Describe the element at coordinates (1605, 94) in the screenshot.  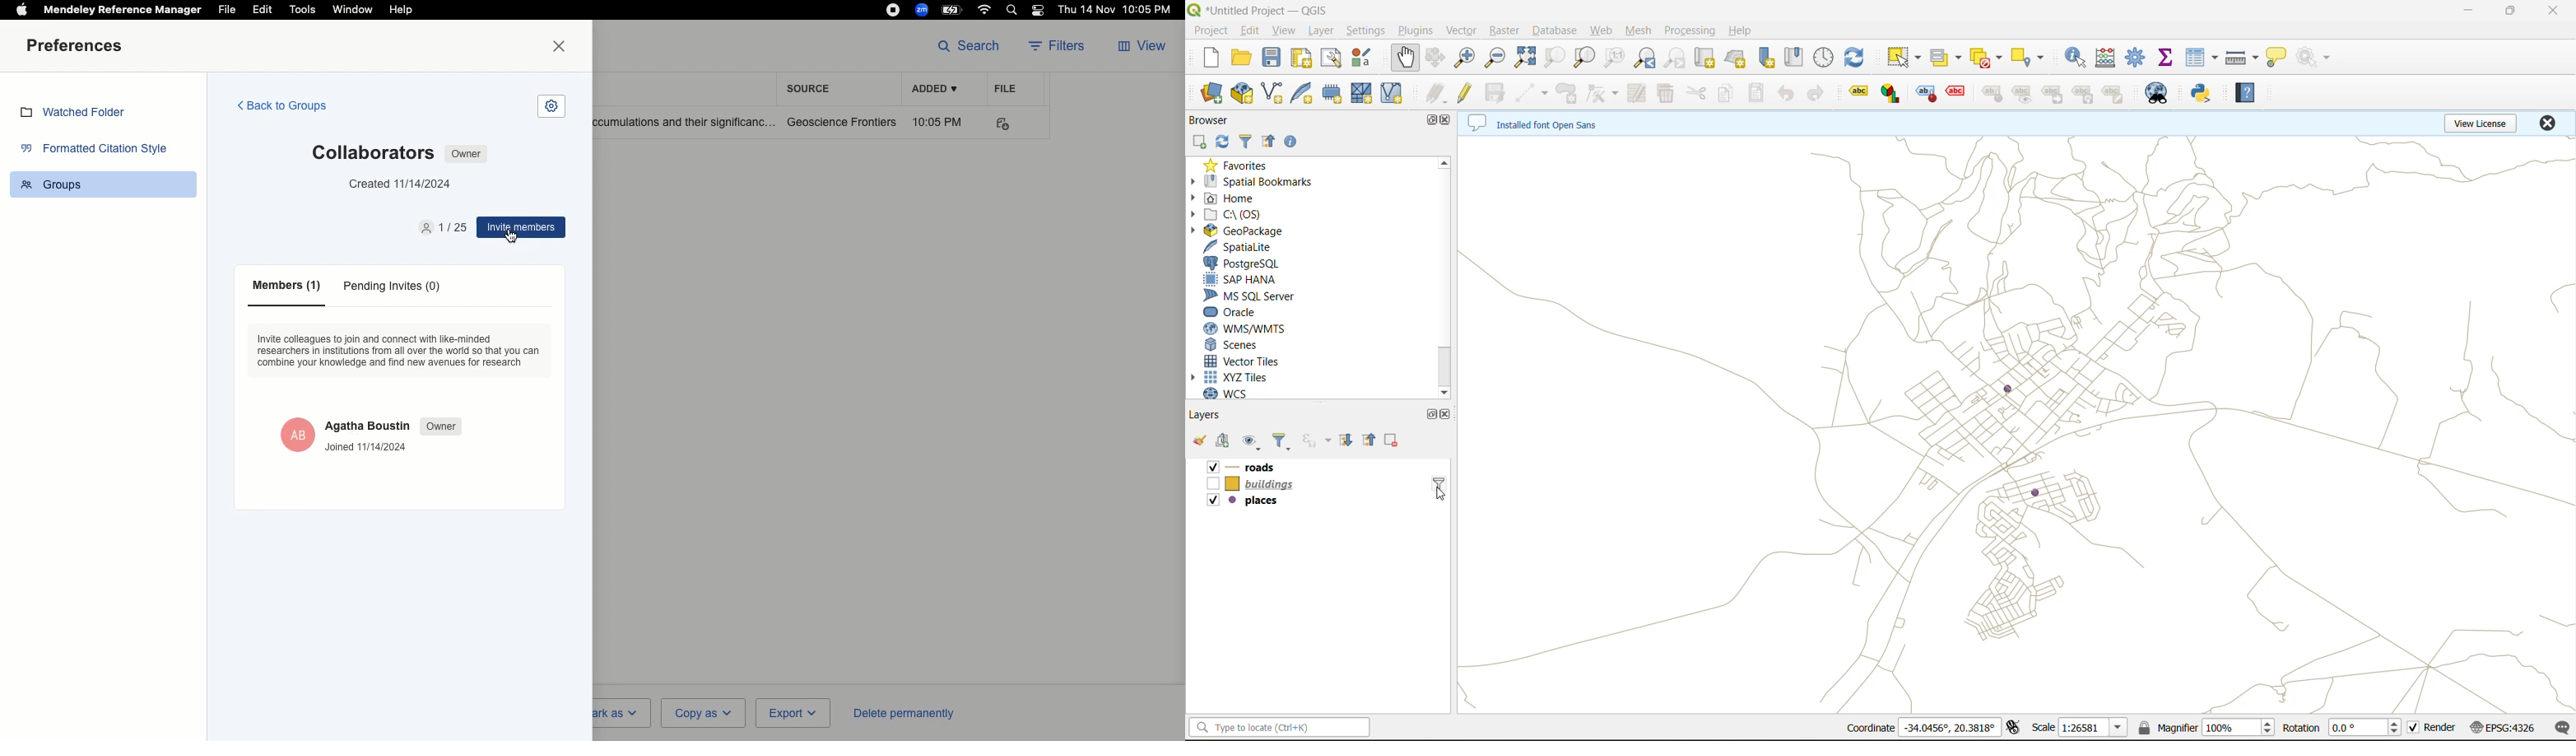
I see `vertex tools` at that location.